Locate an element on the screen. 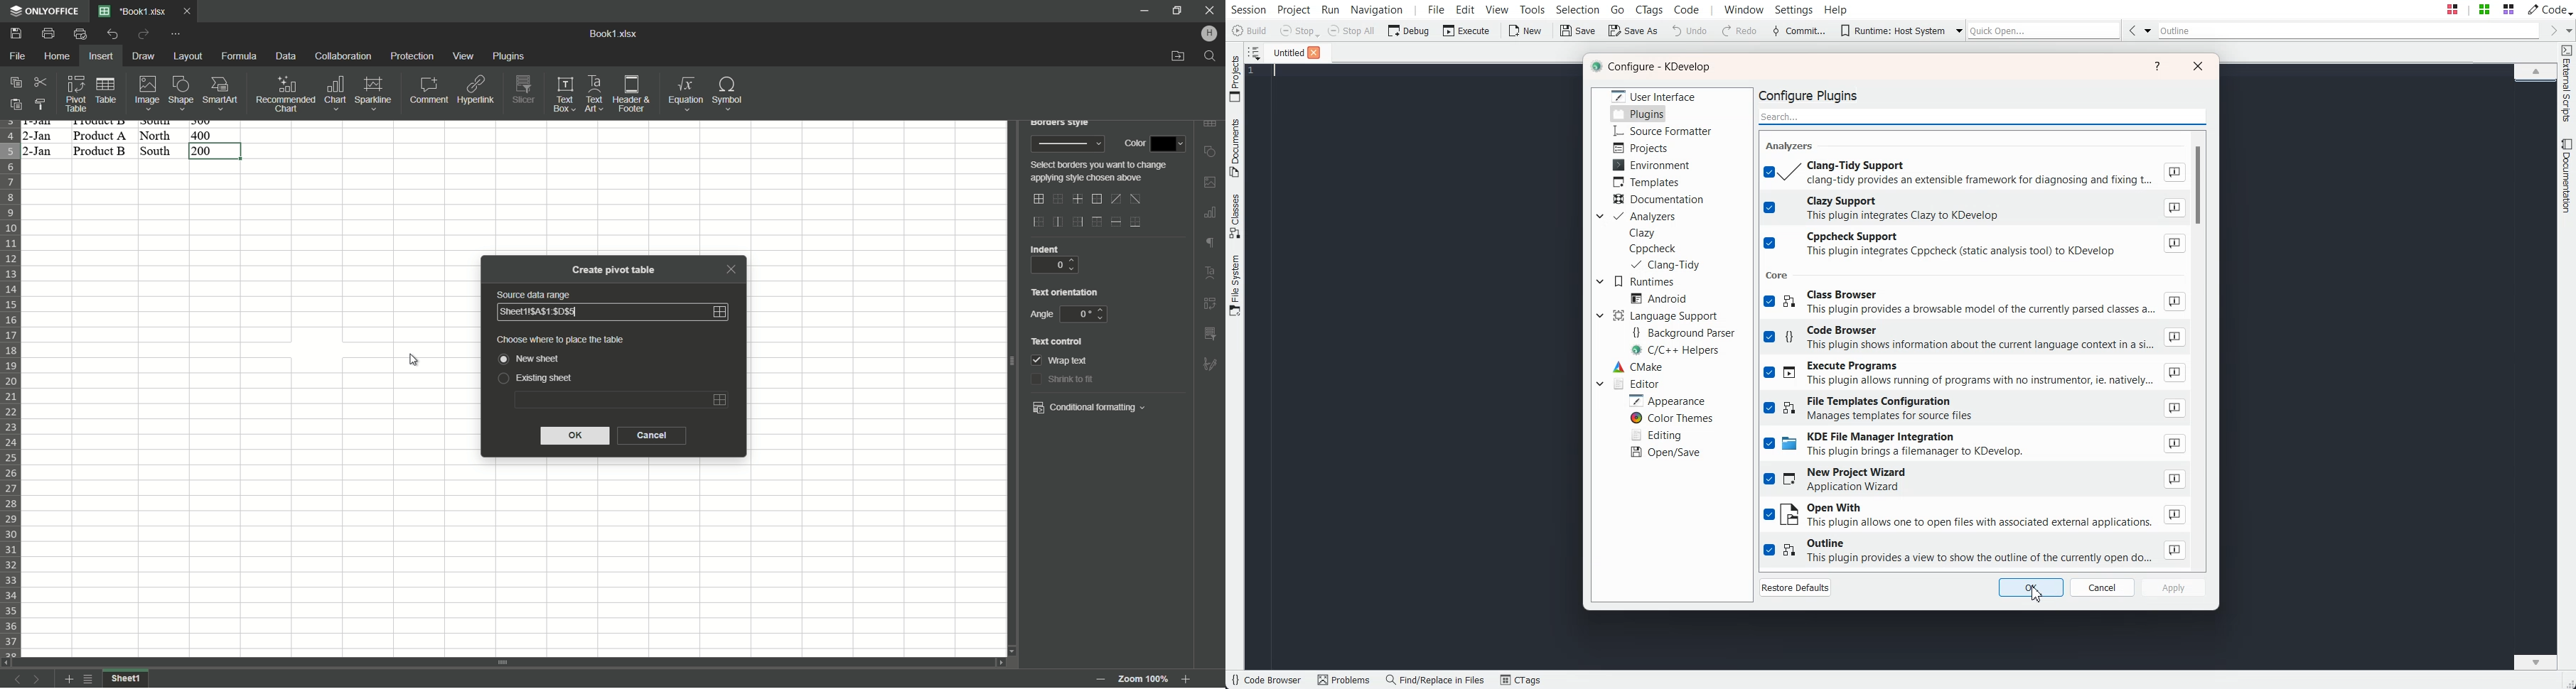  border style preview is located at coordinates (1067, 143).